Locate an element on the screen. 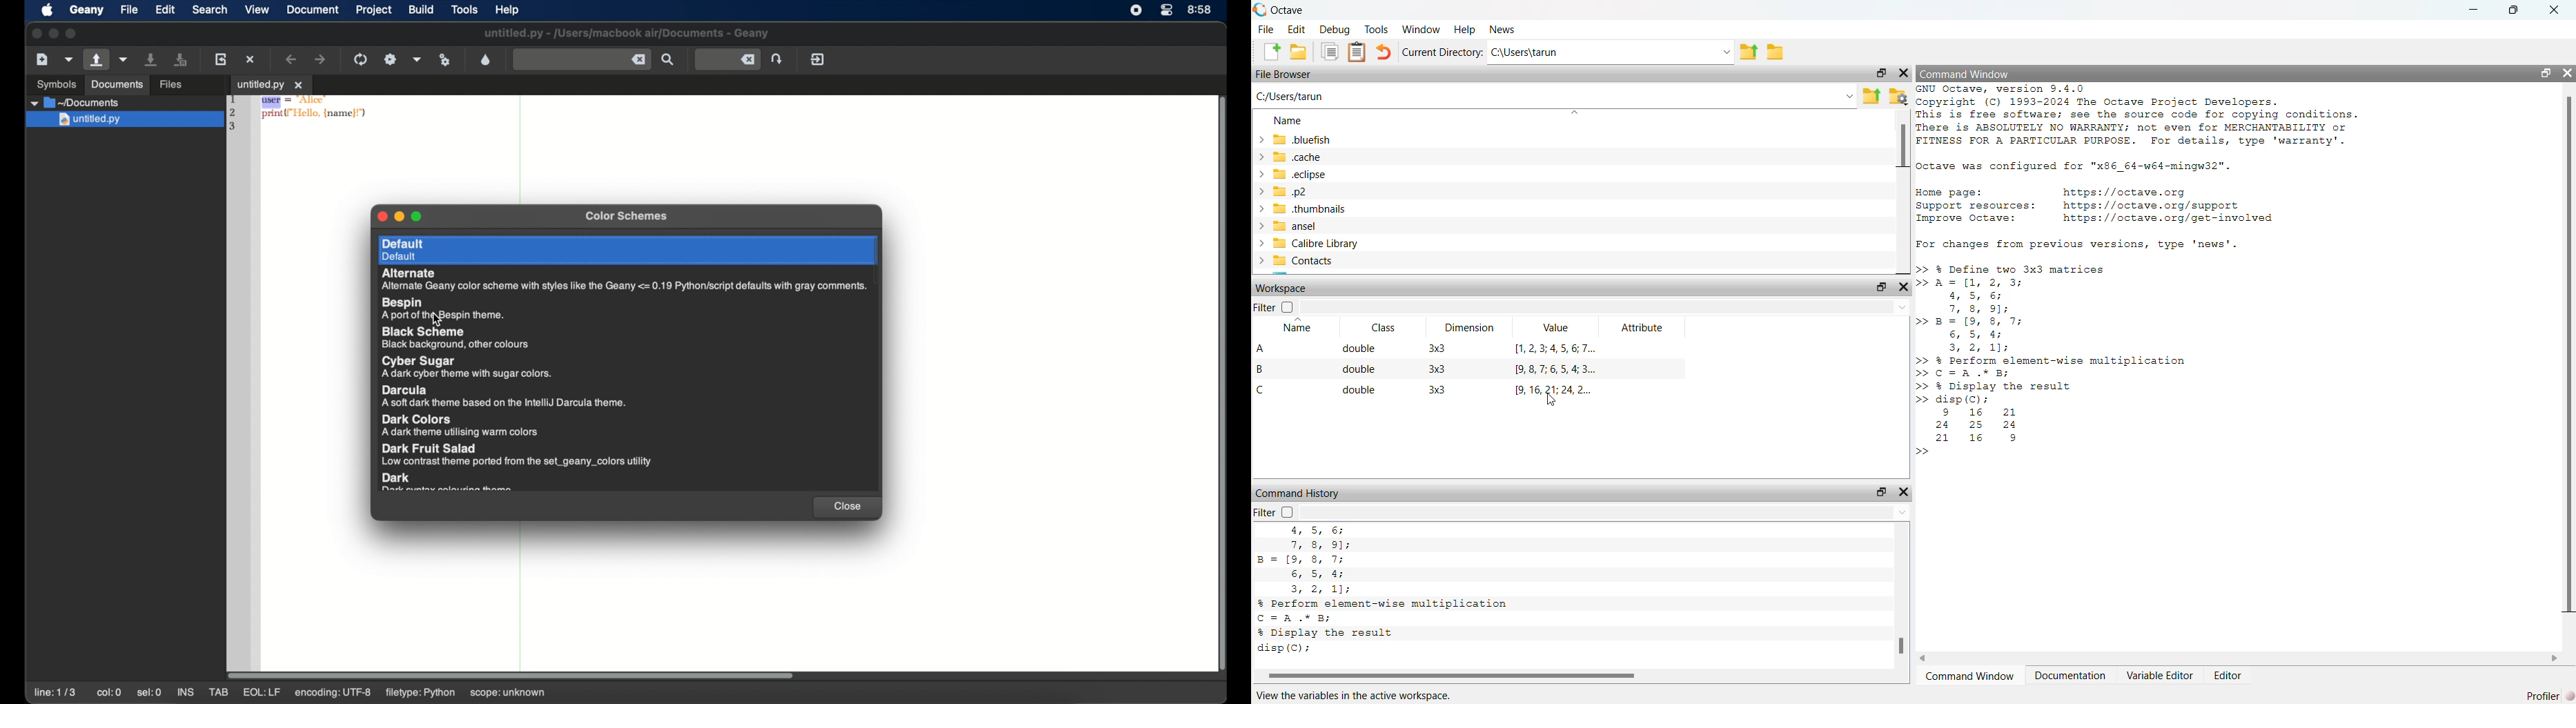 The image size is (2576, 728). Scroll is located at coordinates (2569, 373).